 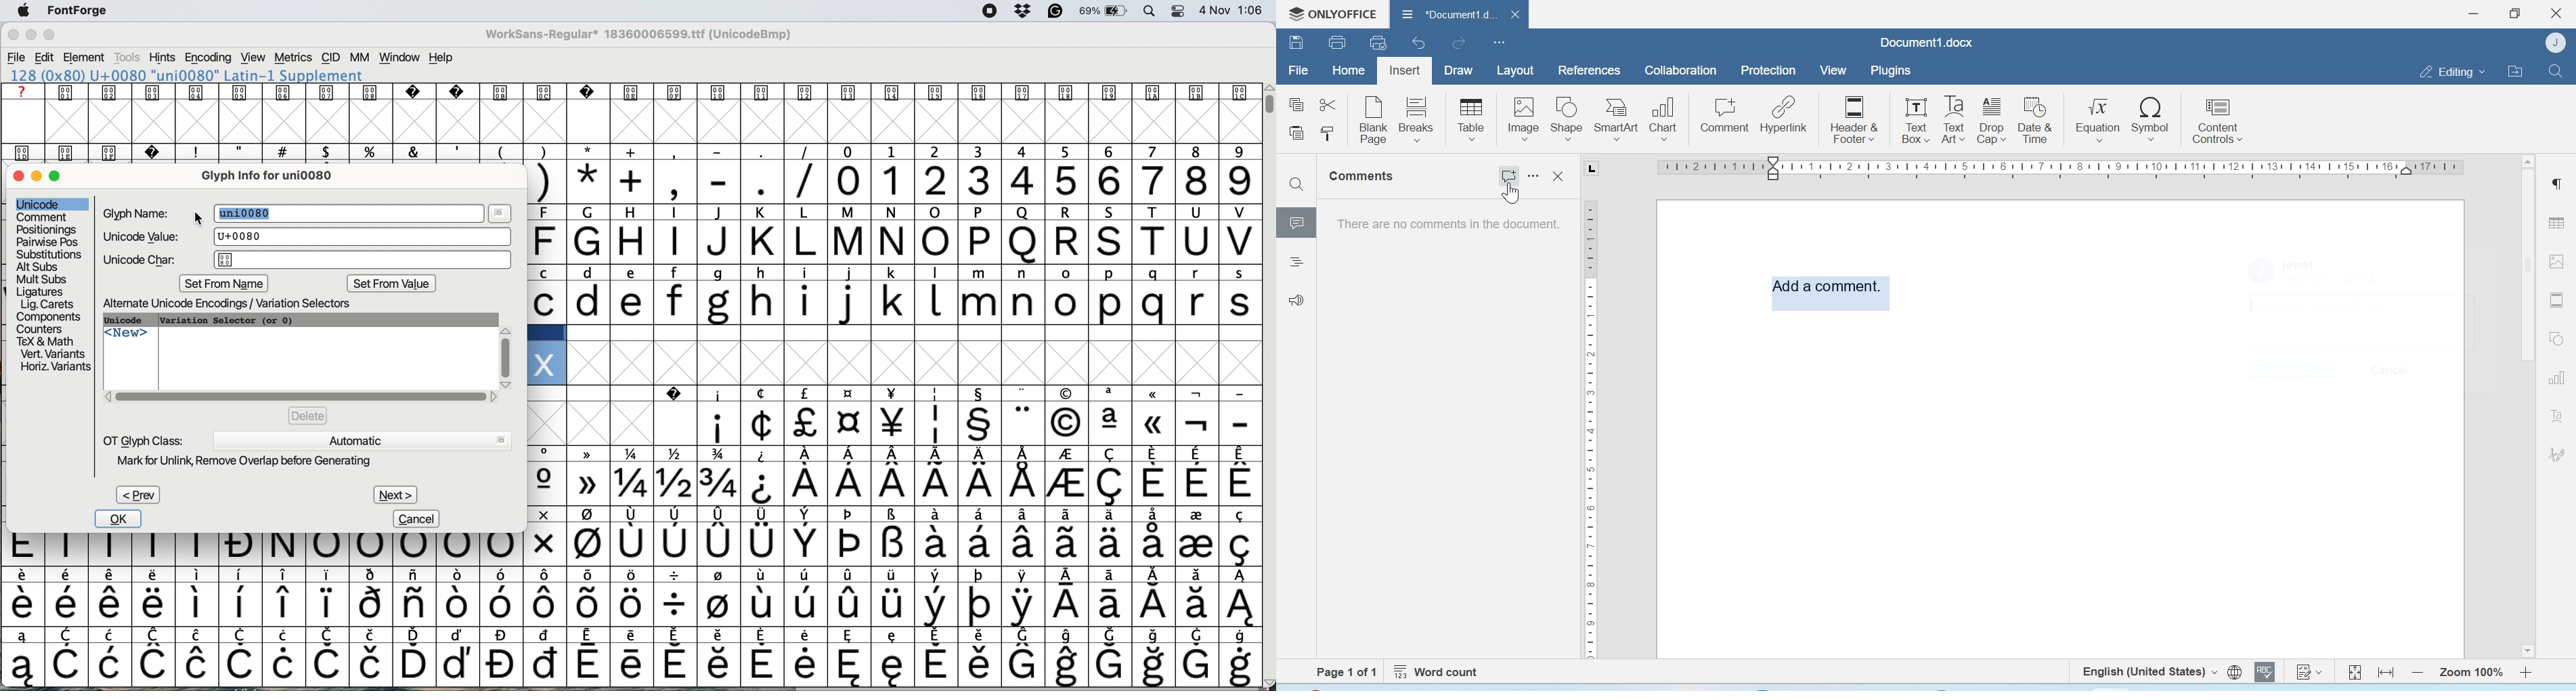 What do you see at coordinates (2098, 118) in the screenshot?
I see `Equation` at bounding box center [2098, 118].